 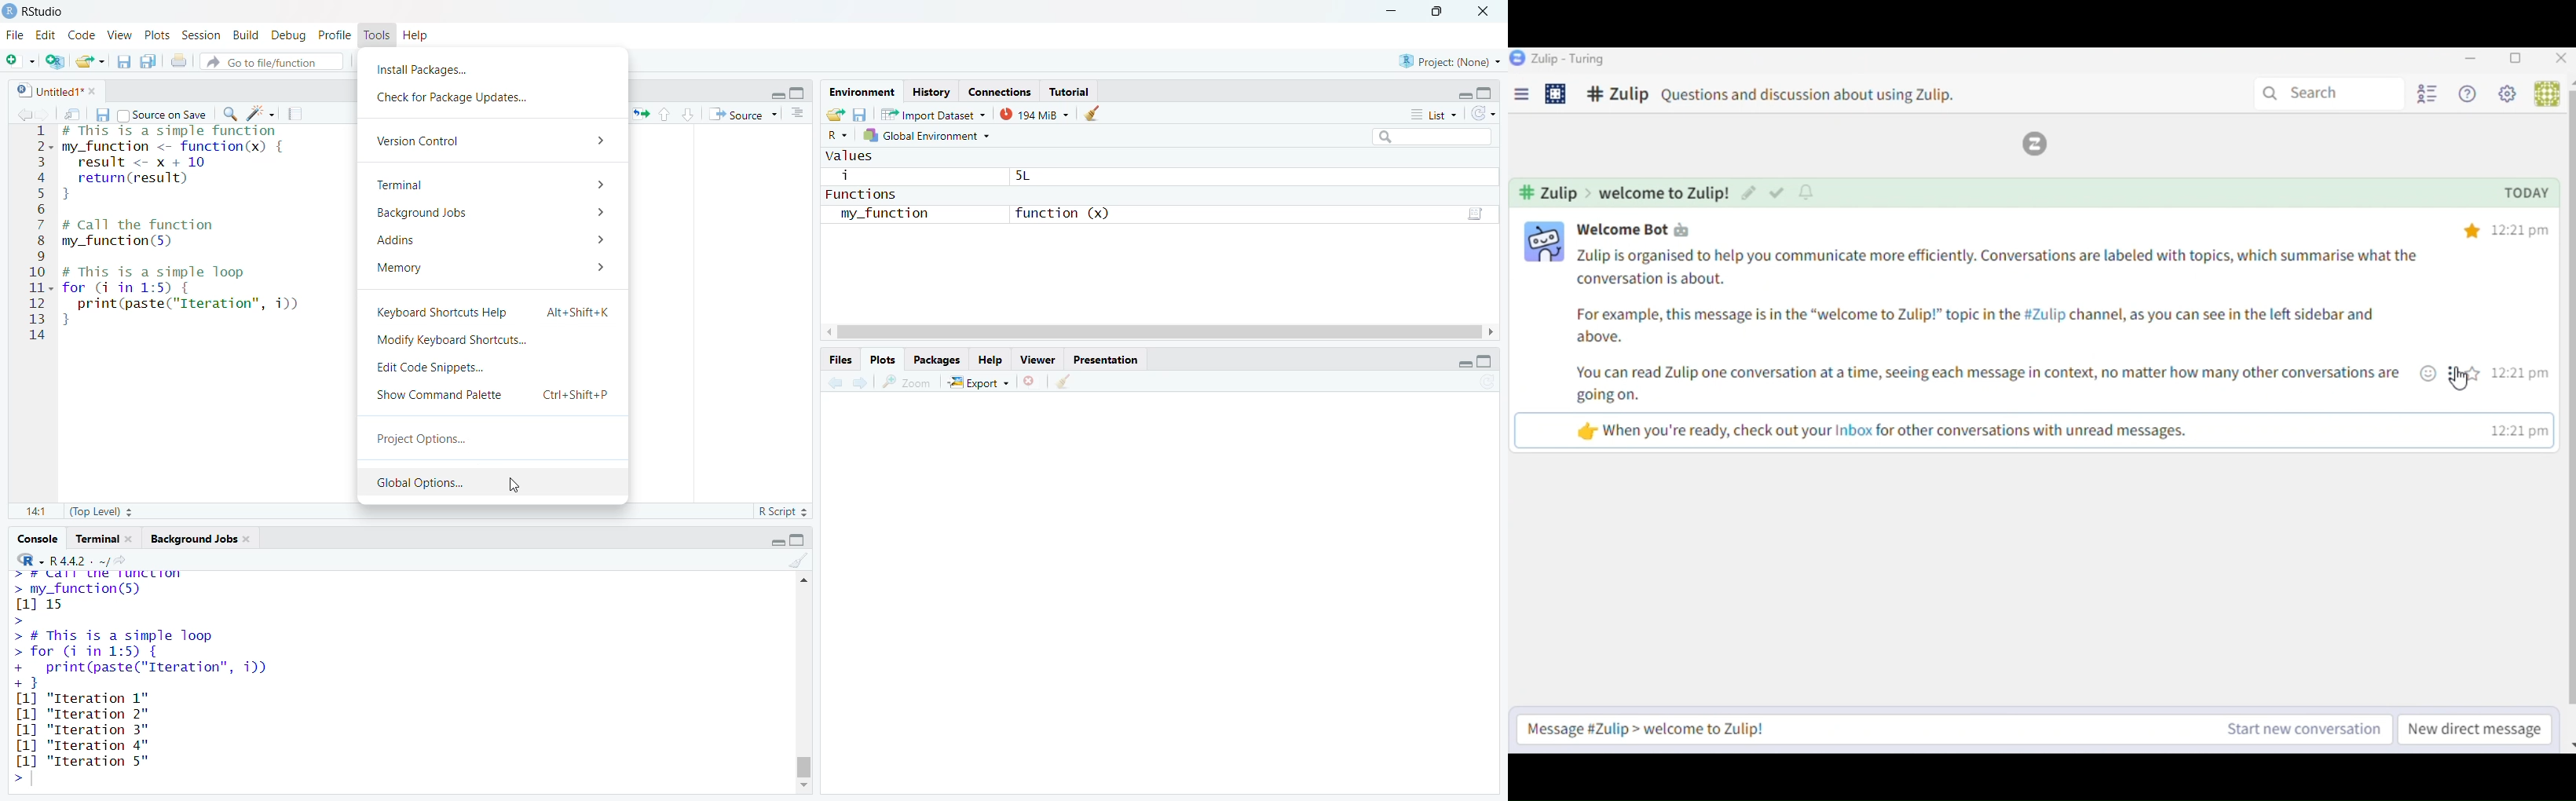 I want to click on code tools, so click(x=262, y=113).